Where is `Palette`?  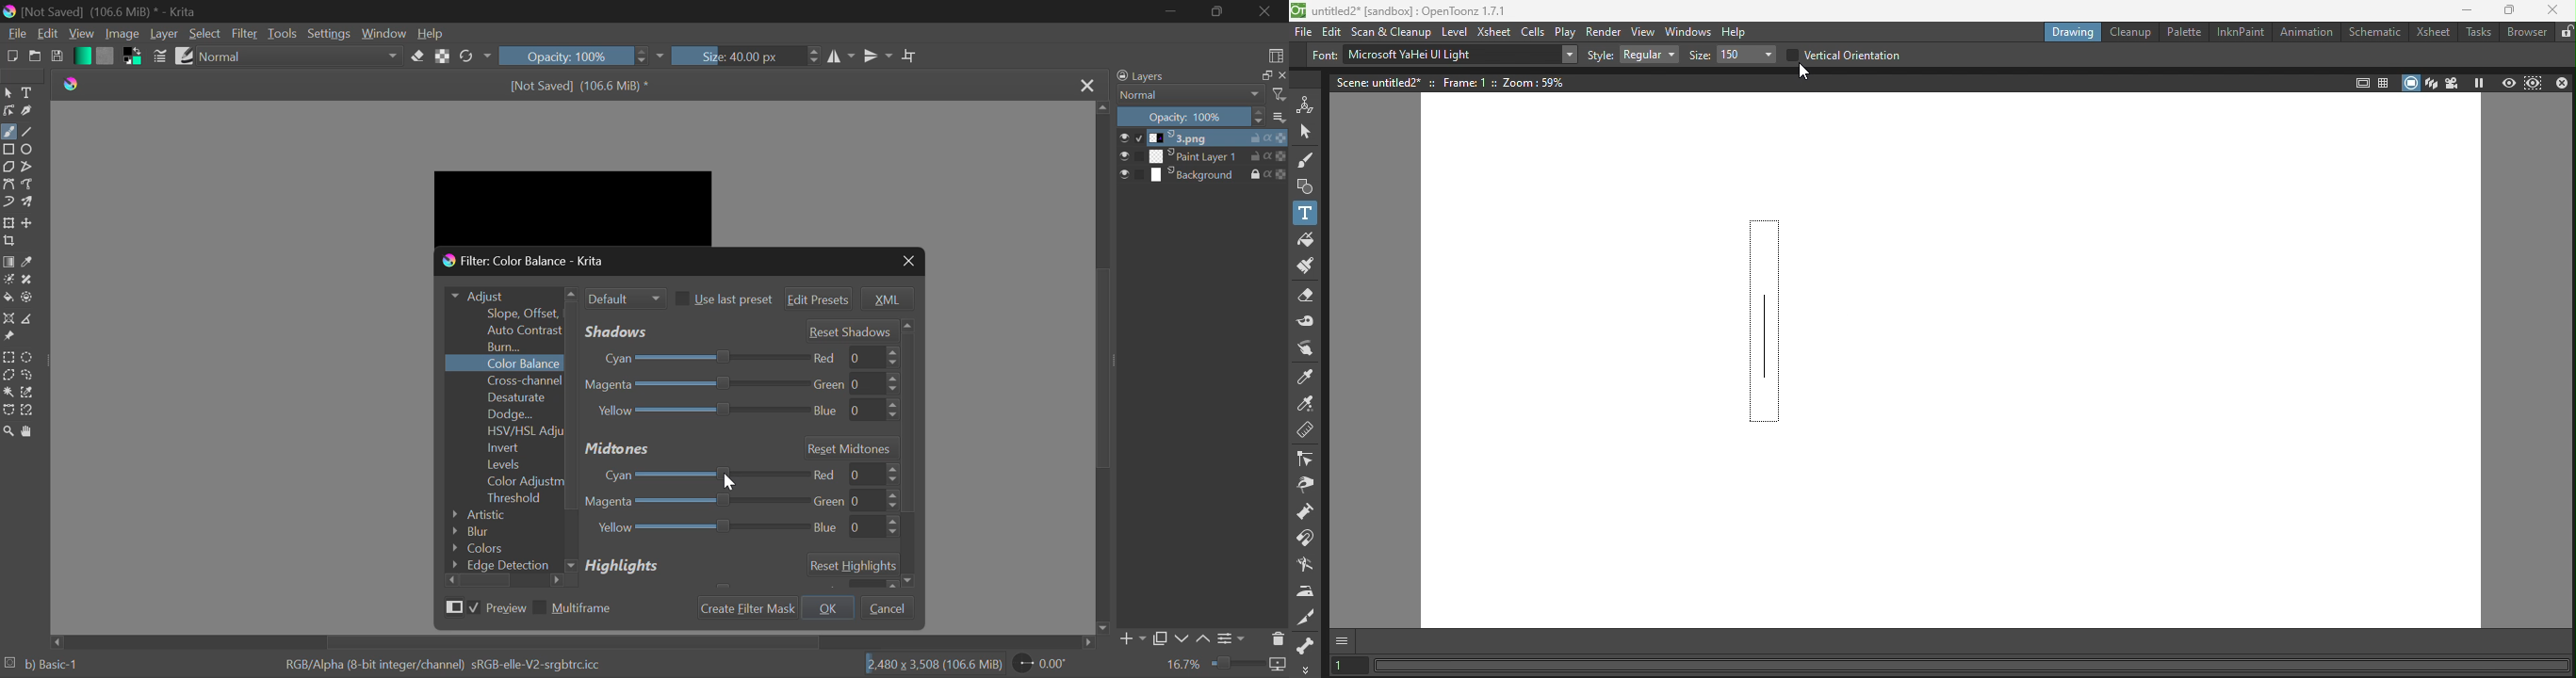
Palette is located at coordinates (2183, 35).